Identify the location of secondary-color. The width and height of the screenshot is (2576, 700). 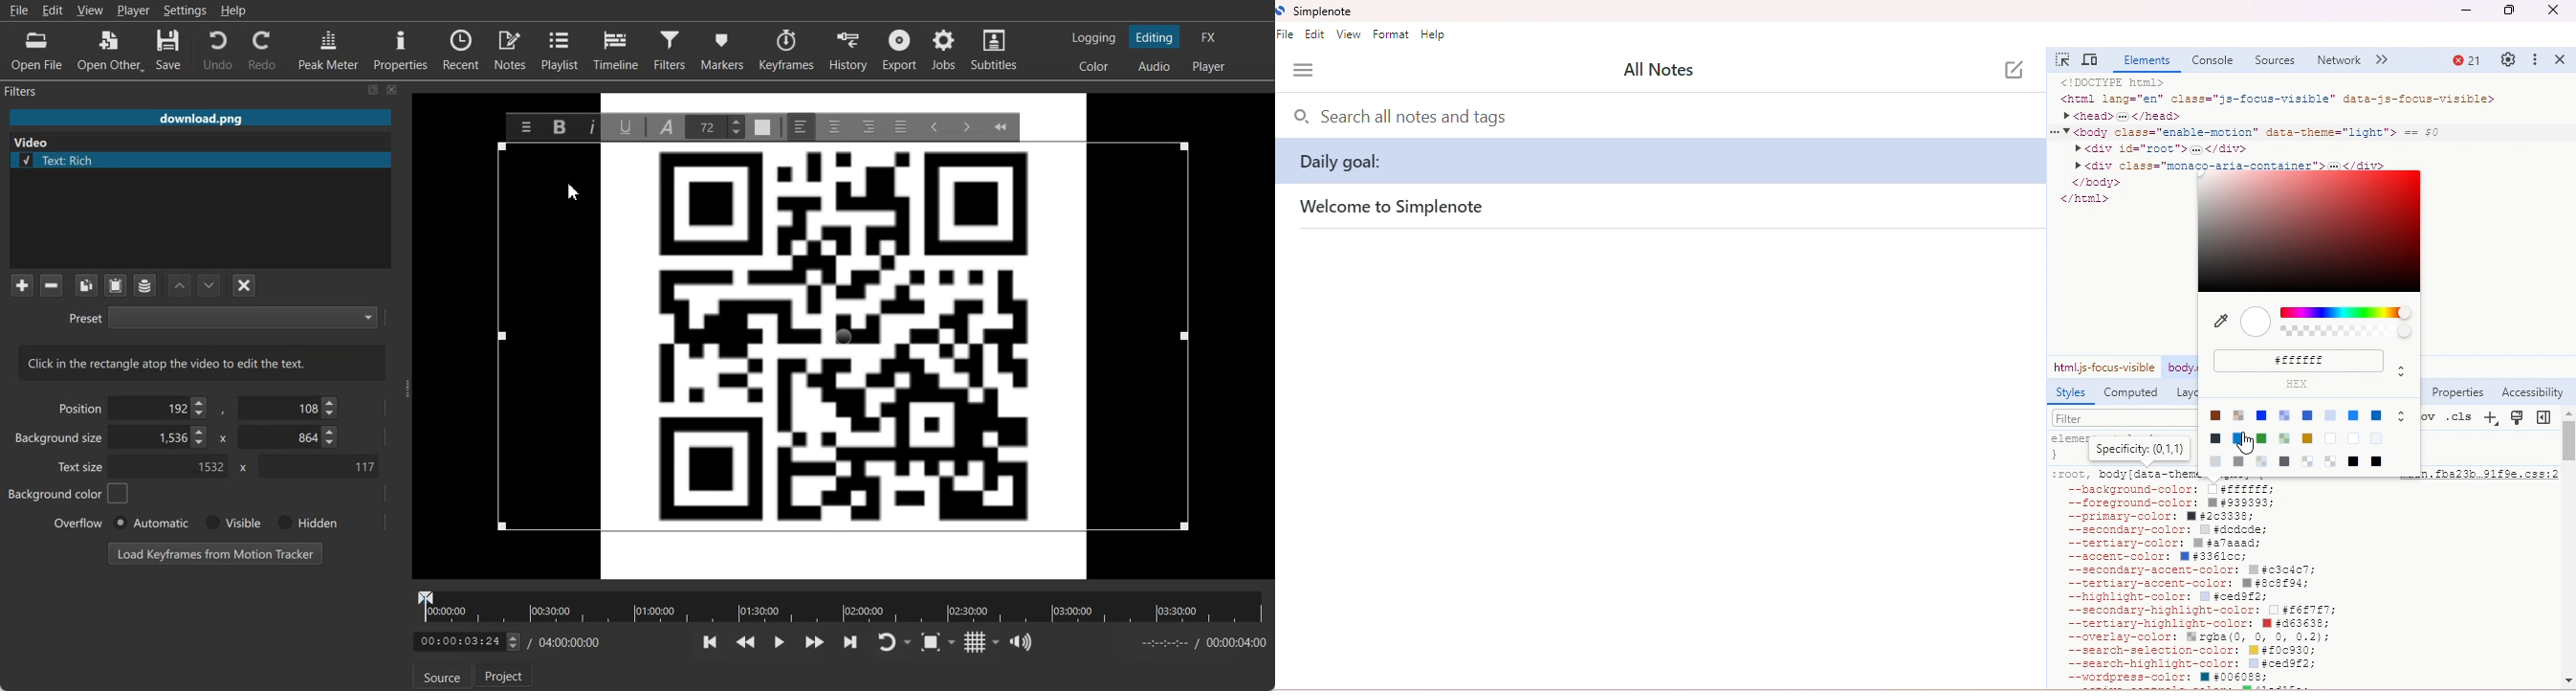
(2162, 530).